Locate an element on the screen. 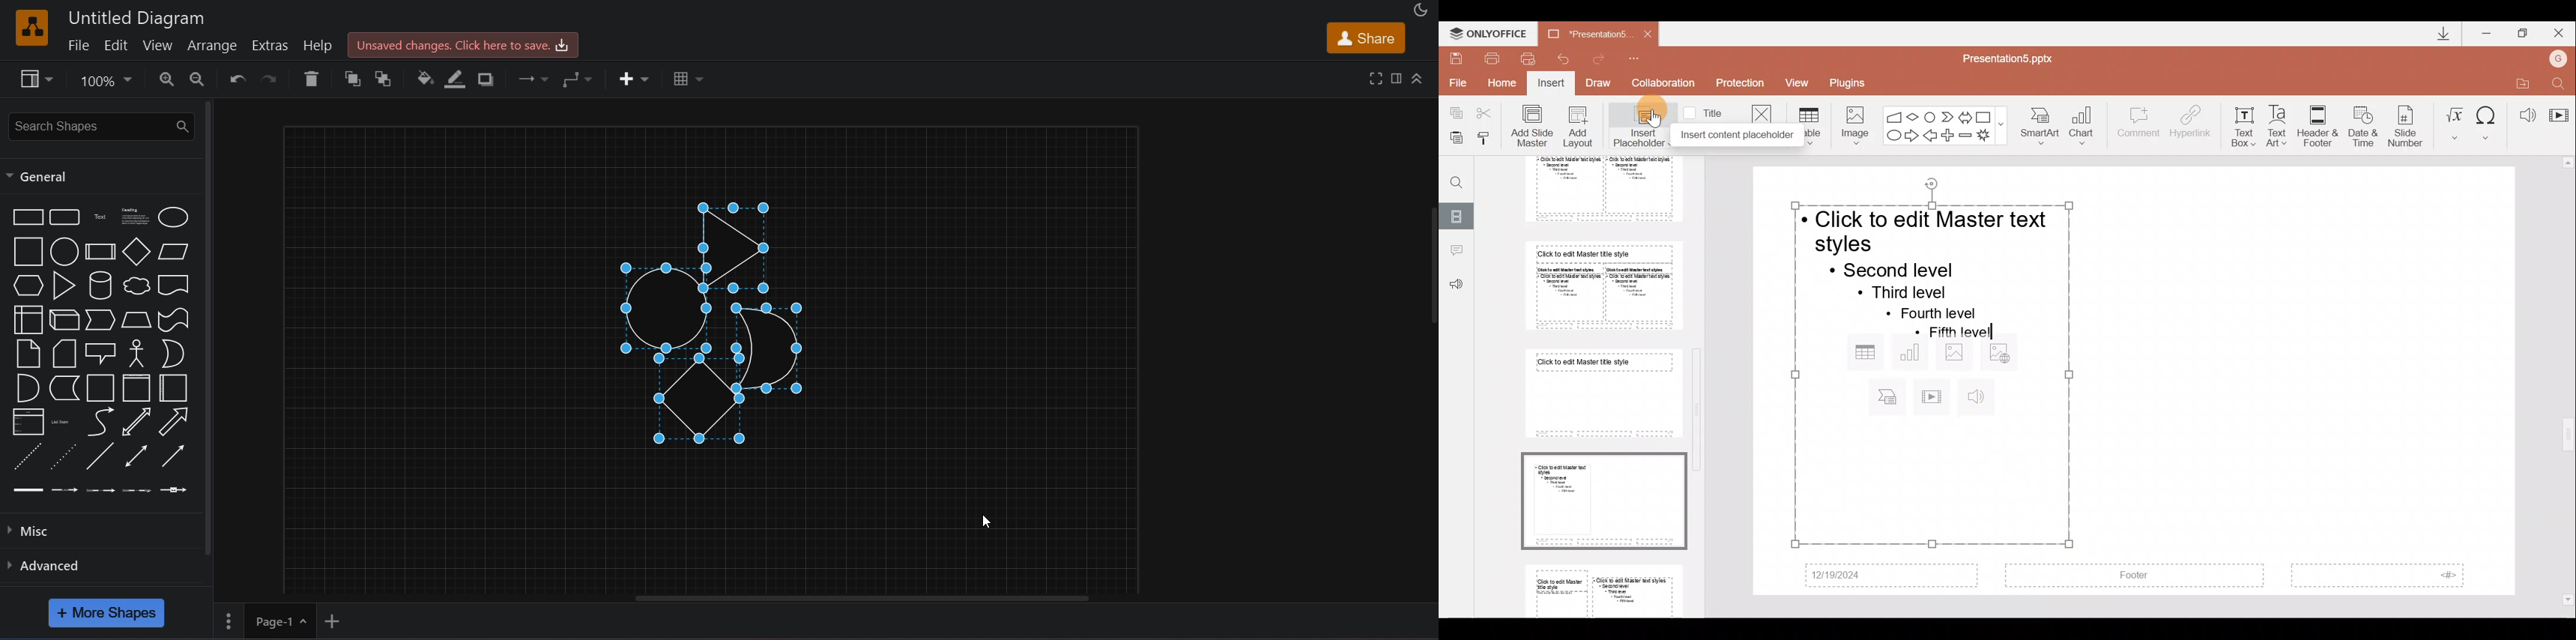  cylinder is located at coordinates (101, 286).